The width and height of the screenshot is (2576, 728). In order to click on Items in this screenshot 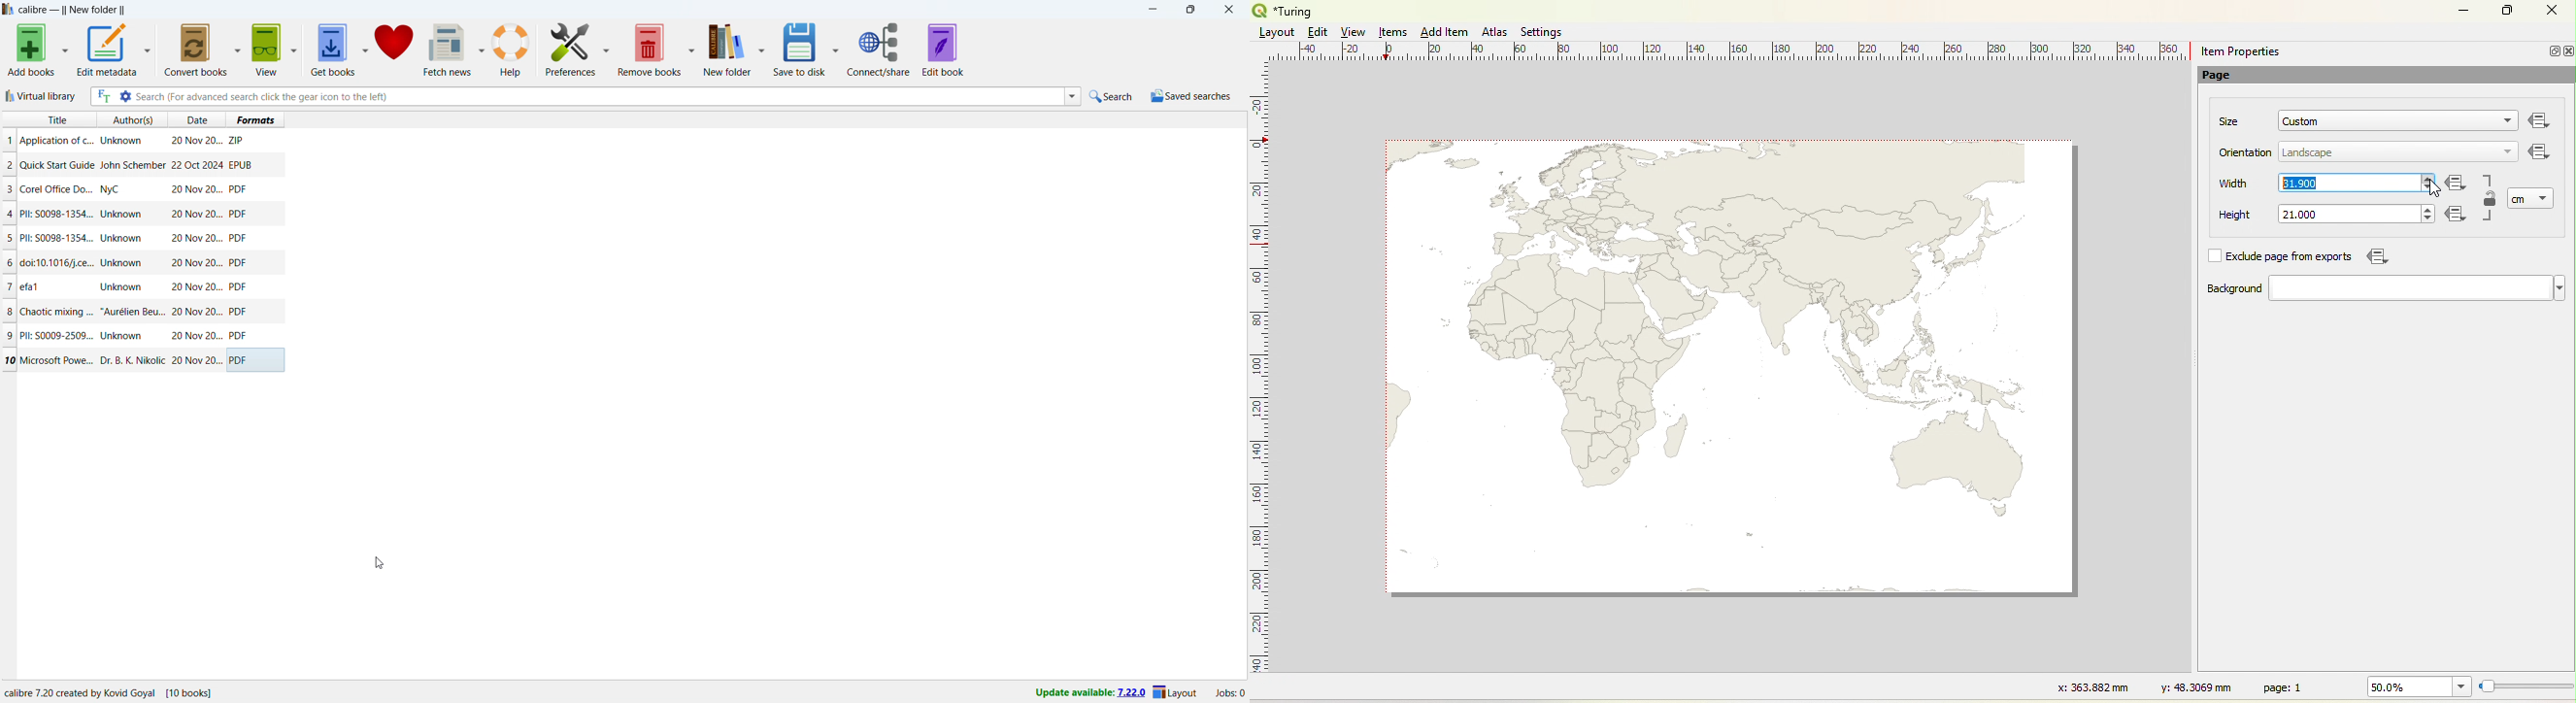, I will do `click(1394, 33)`.